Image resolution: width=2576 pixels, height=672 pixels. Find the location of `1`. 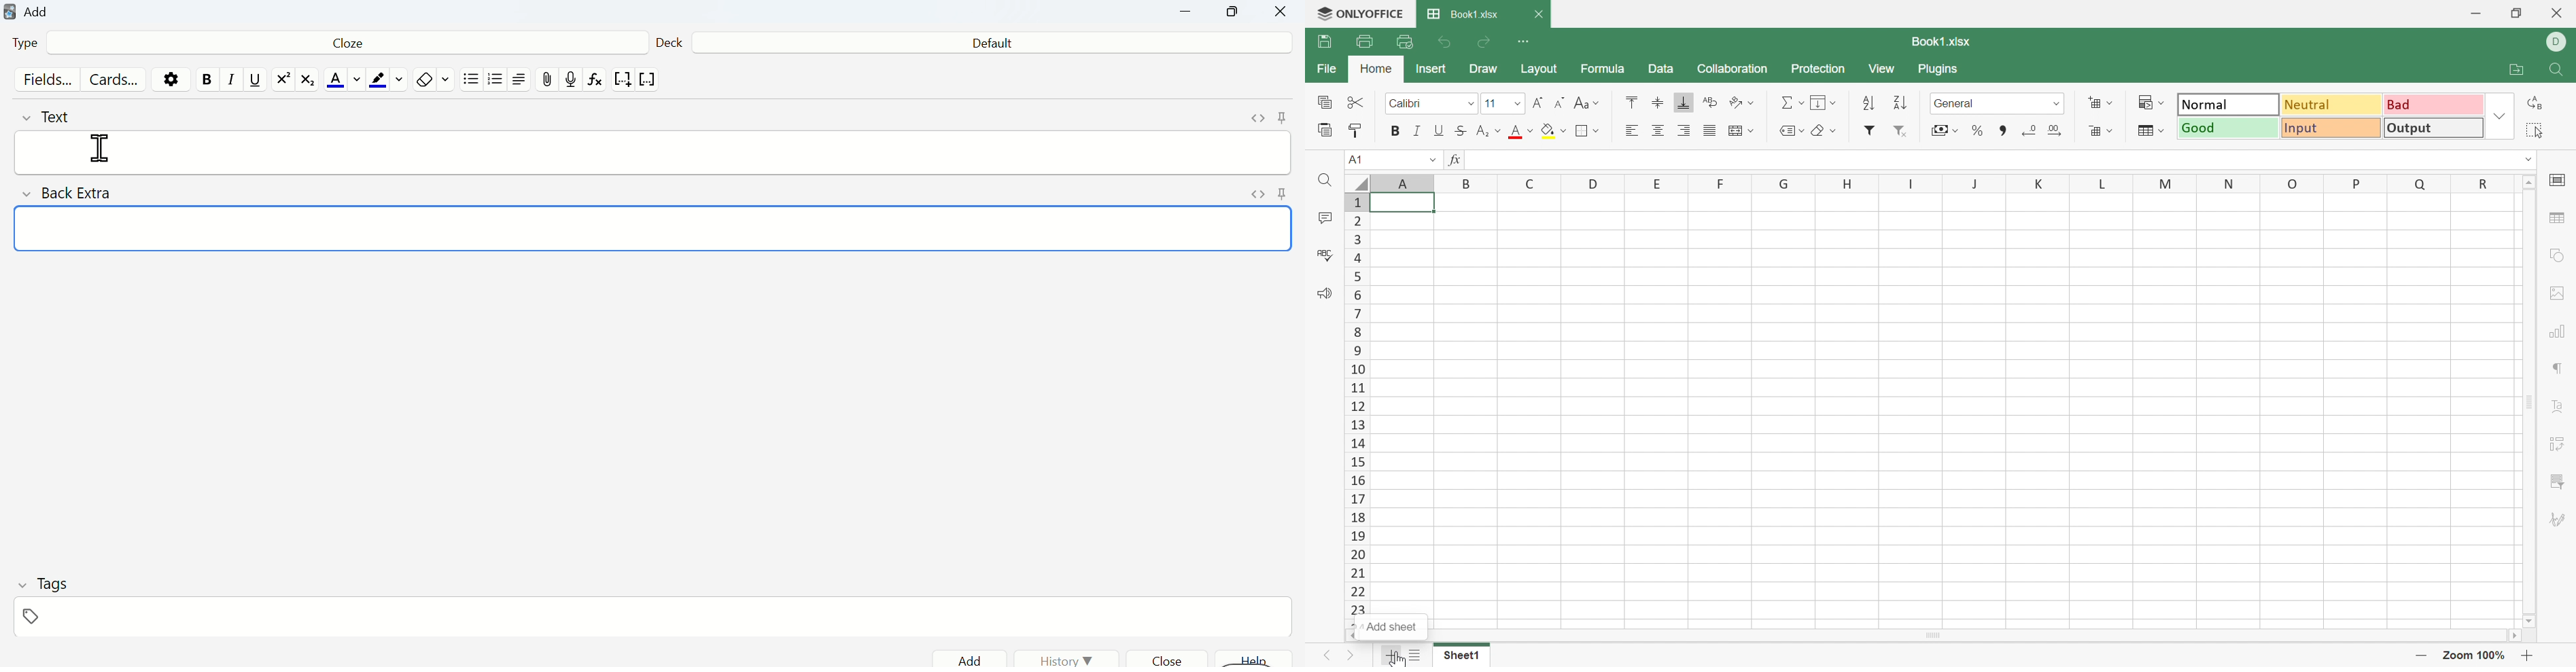

1 is located at coordinates (1353, 201).